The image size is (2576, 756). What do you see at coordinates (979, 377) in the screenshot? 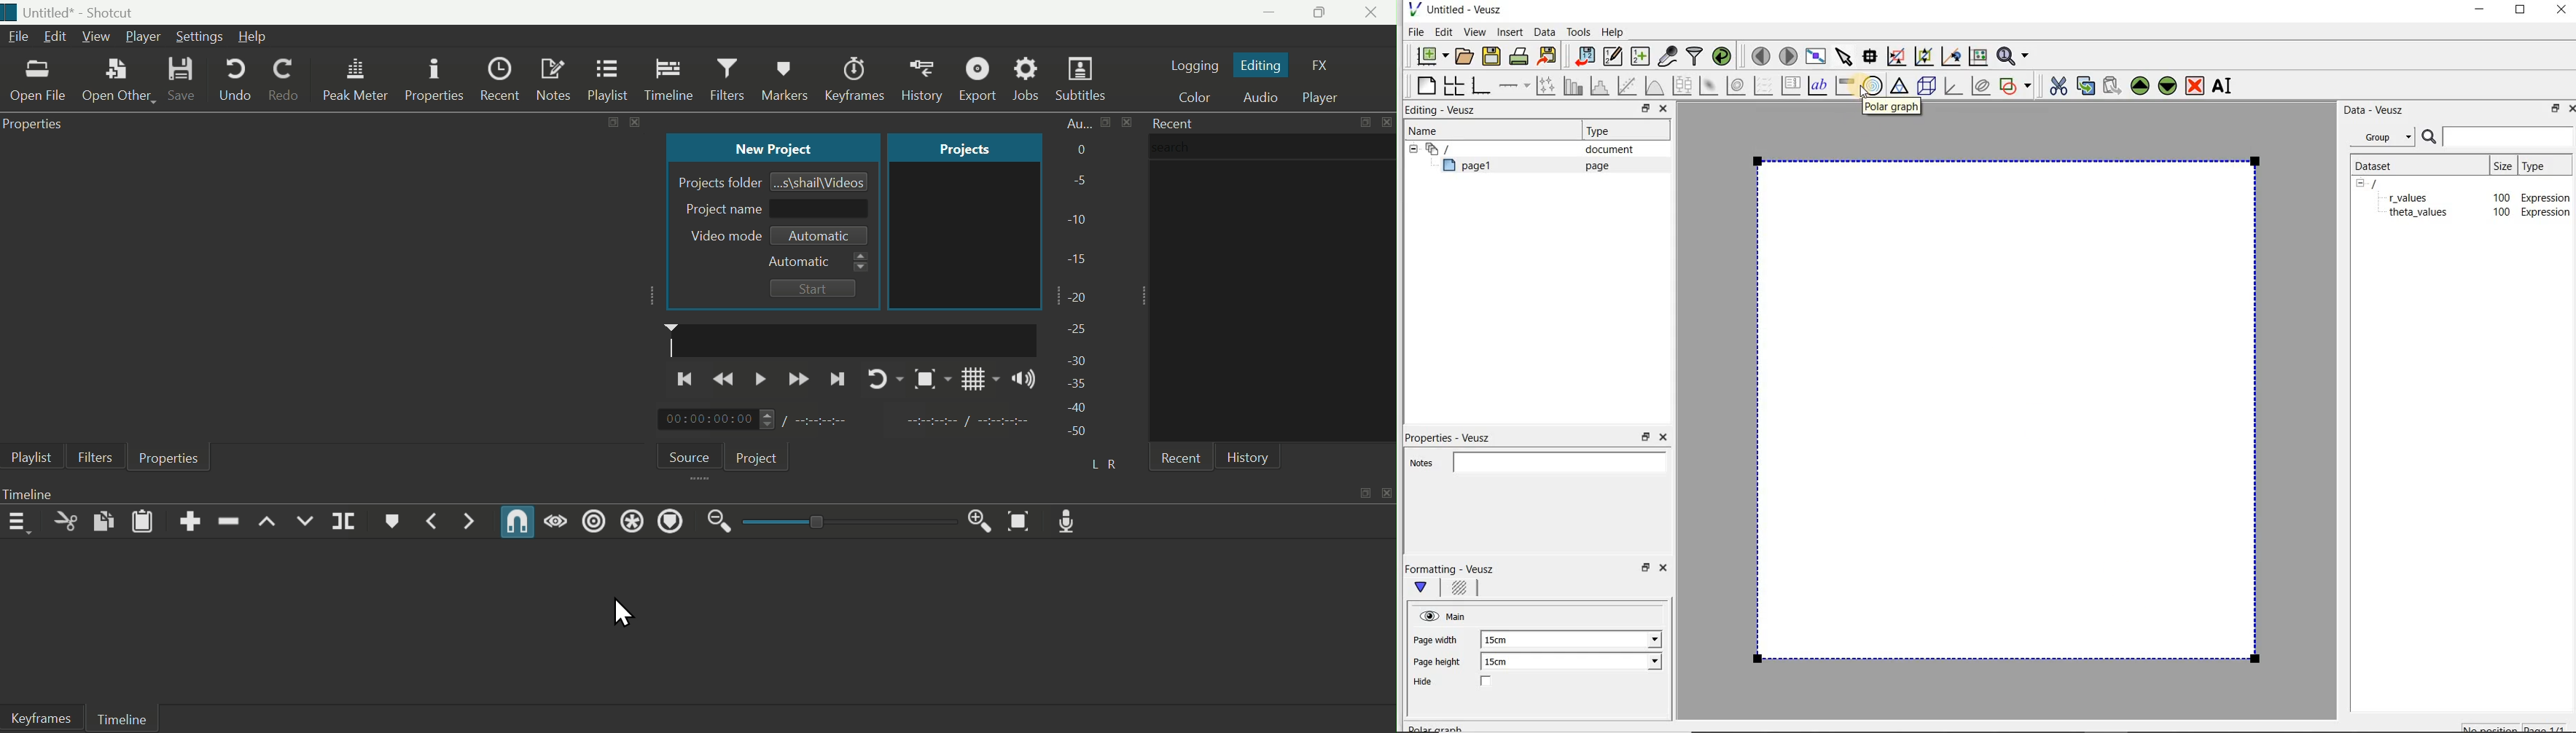
I see `Grid layout` at bounding box center [979, 377].